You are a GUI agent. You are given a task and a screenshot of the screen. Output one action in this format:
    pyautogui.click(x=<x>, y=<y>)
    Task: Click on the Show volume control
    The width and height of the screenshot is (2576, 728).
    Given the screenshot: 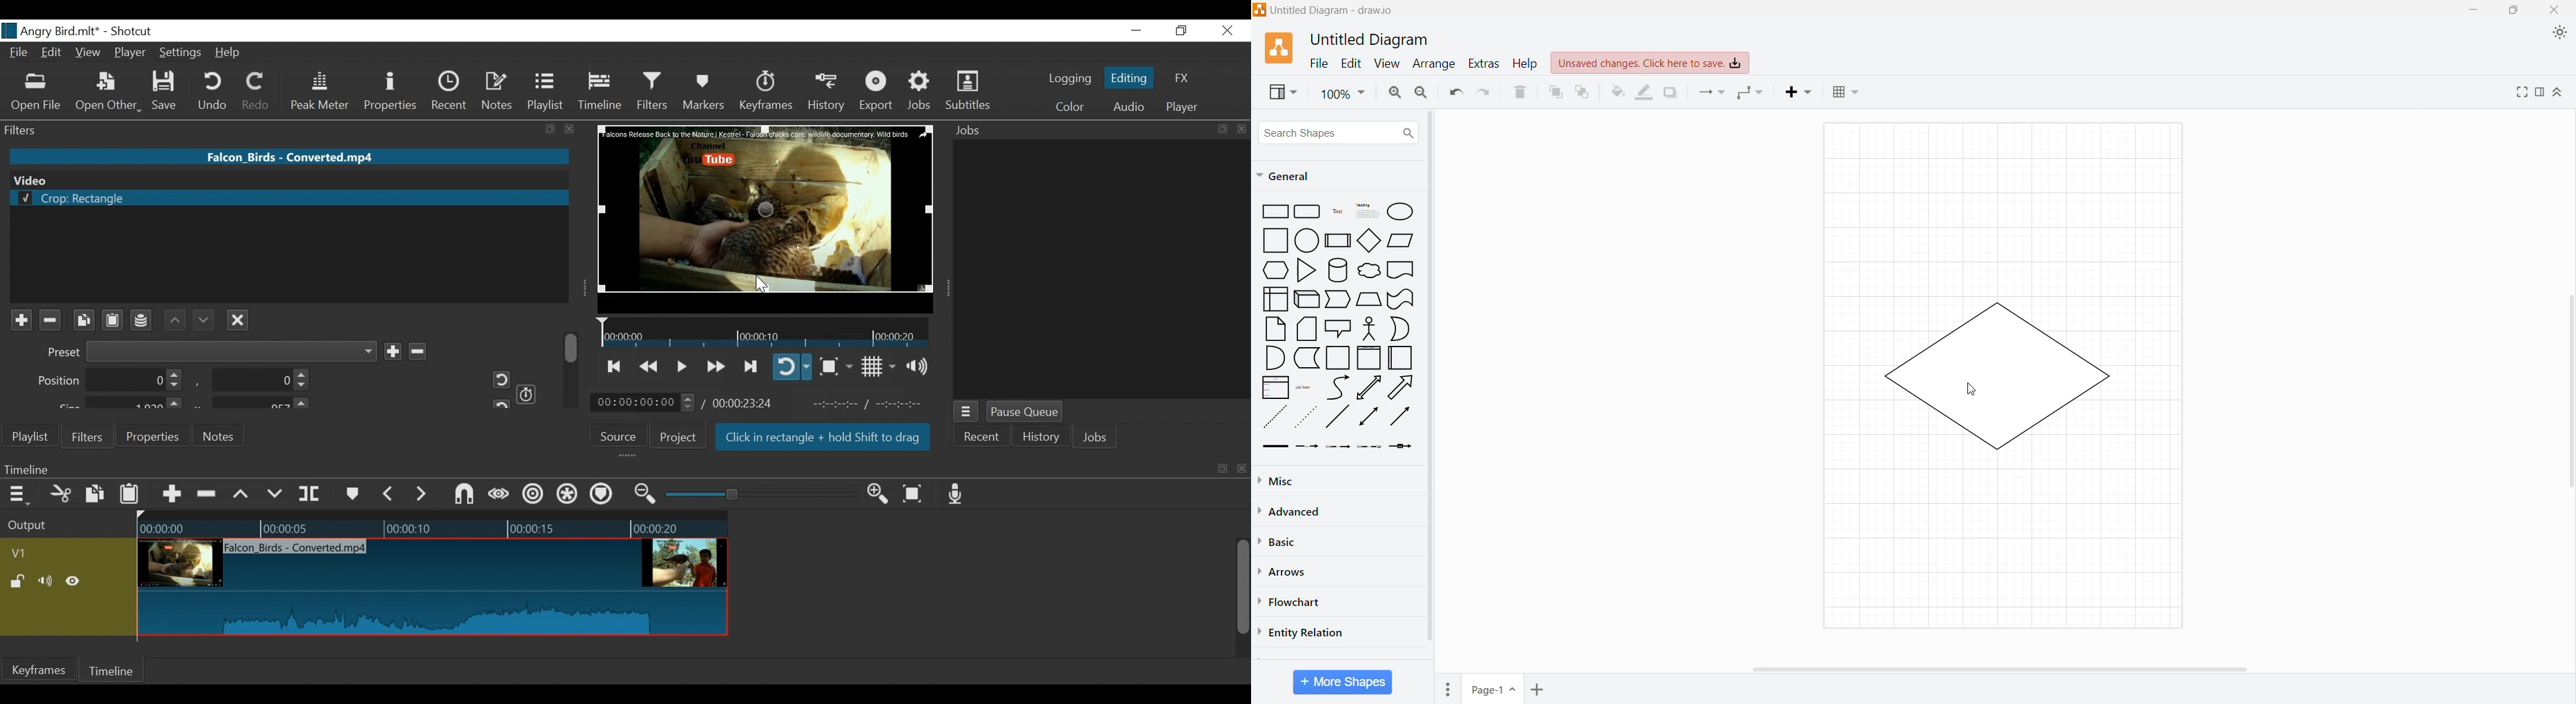 What is the action you would take?
    pyautogui.click(x=922, y=366)
    